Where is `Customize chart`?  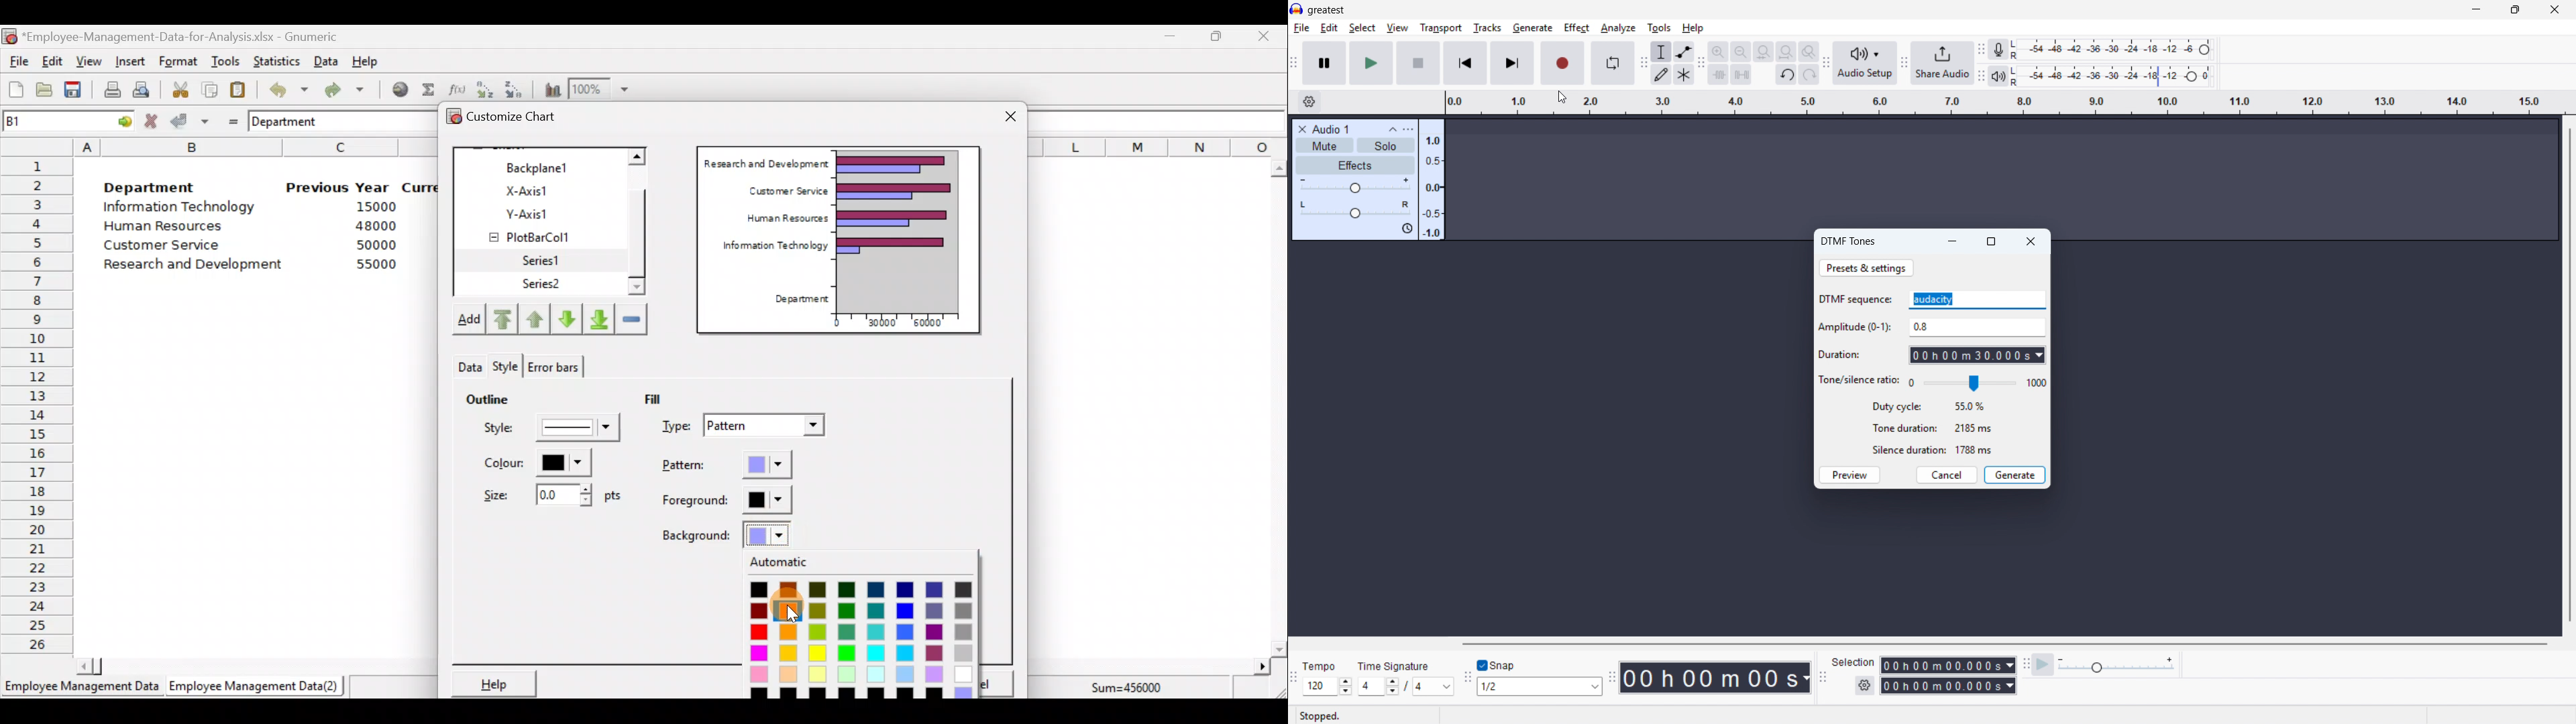
Customize chart is located at coordinates (521, 119).